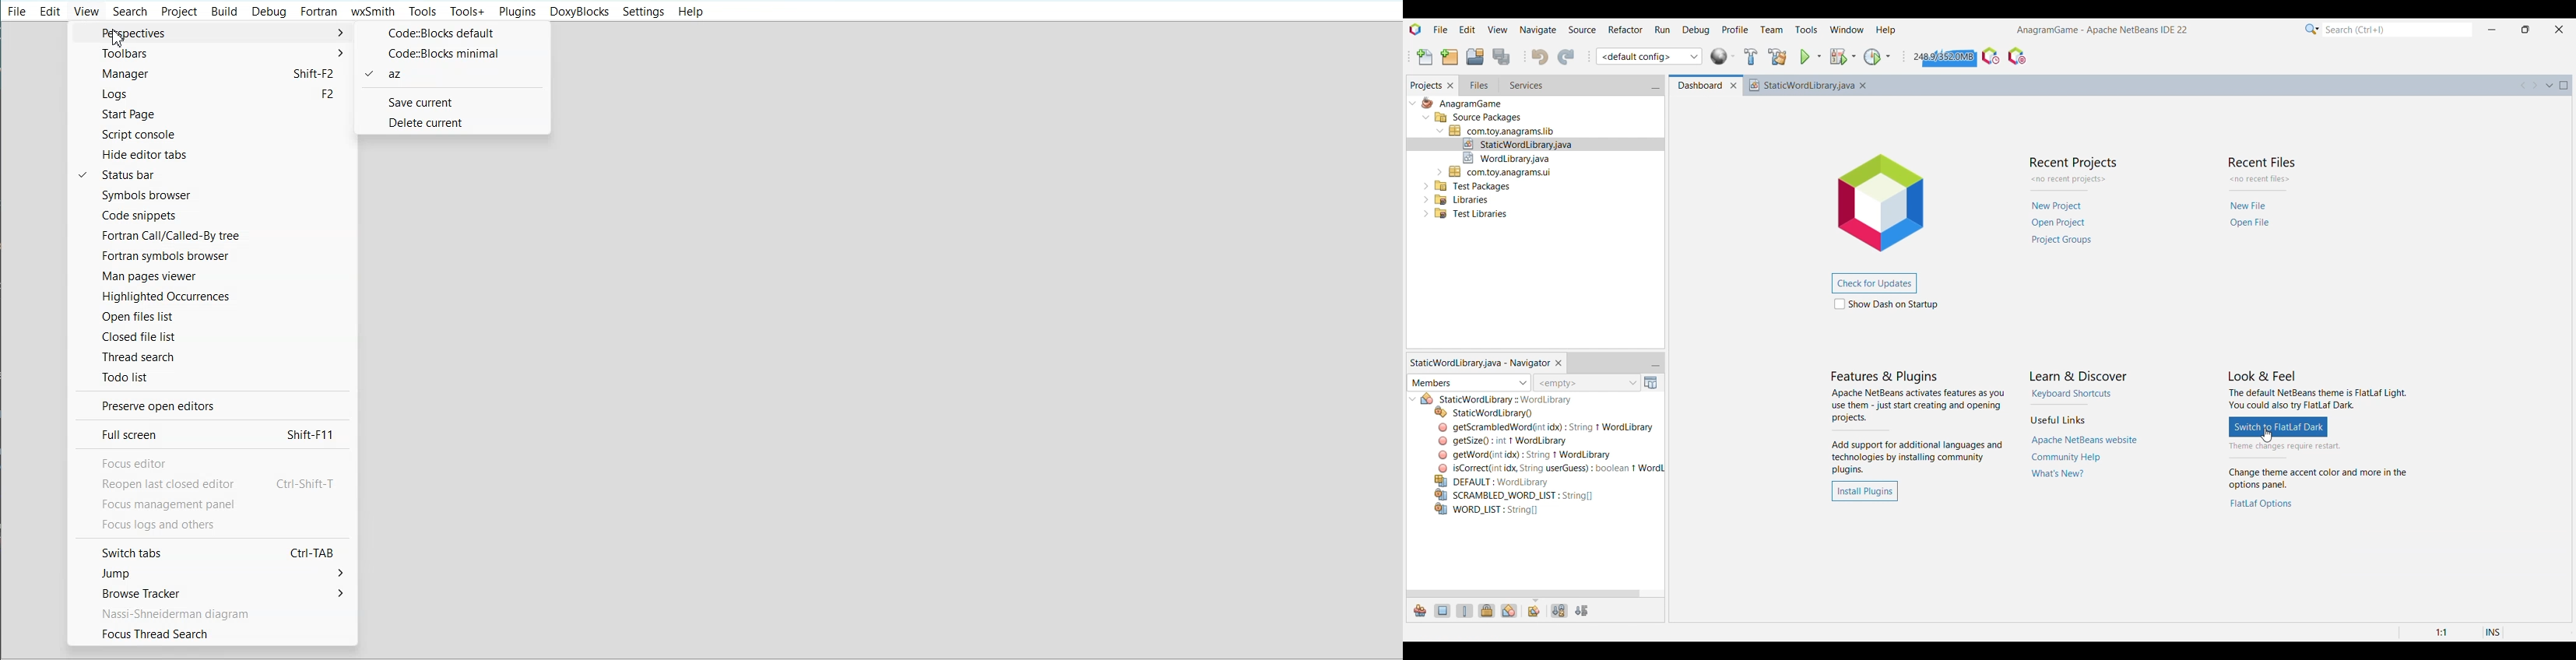  I want to click on Recent projects, so click(2064, 223).